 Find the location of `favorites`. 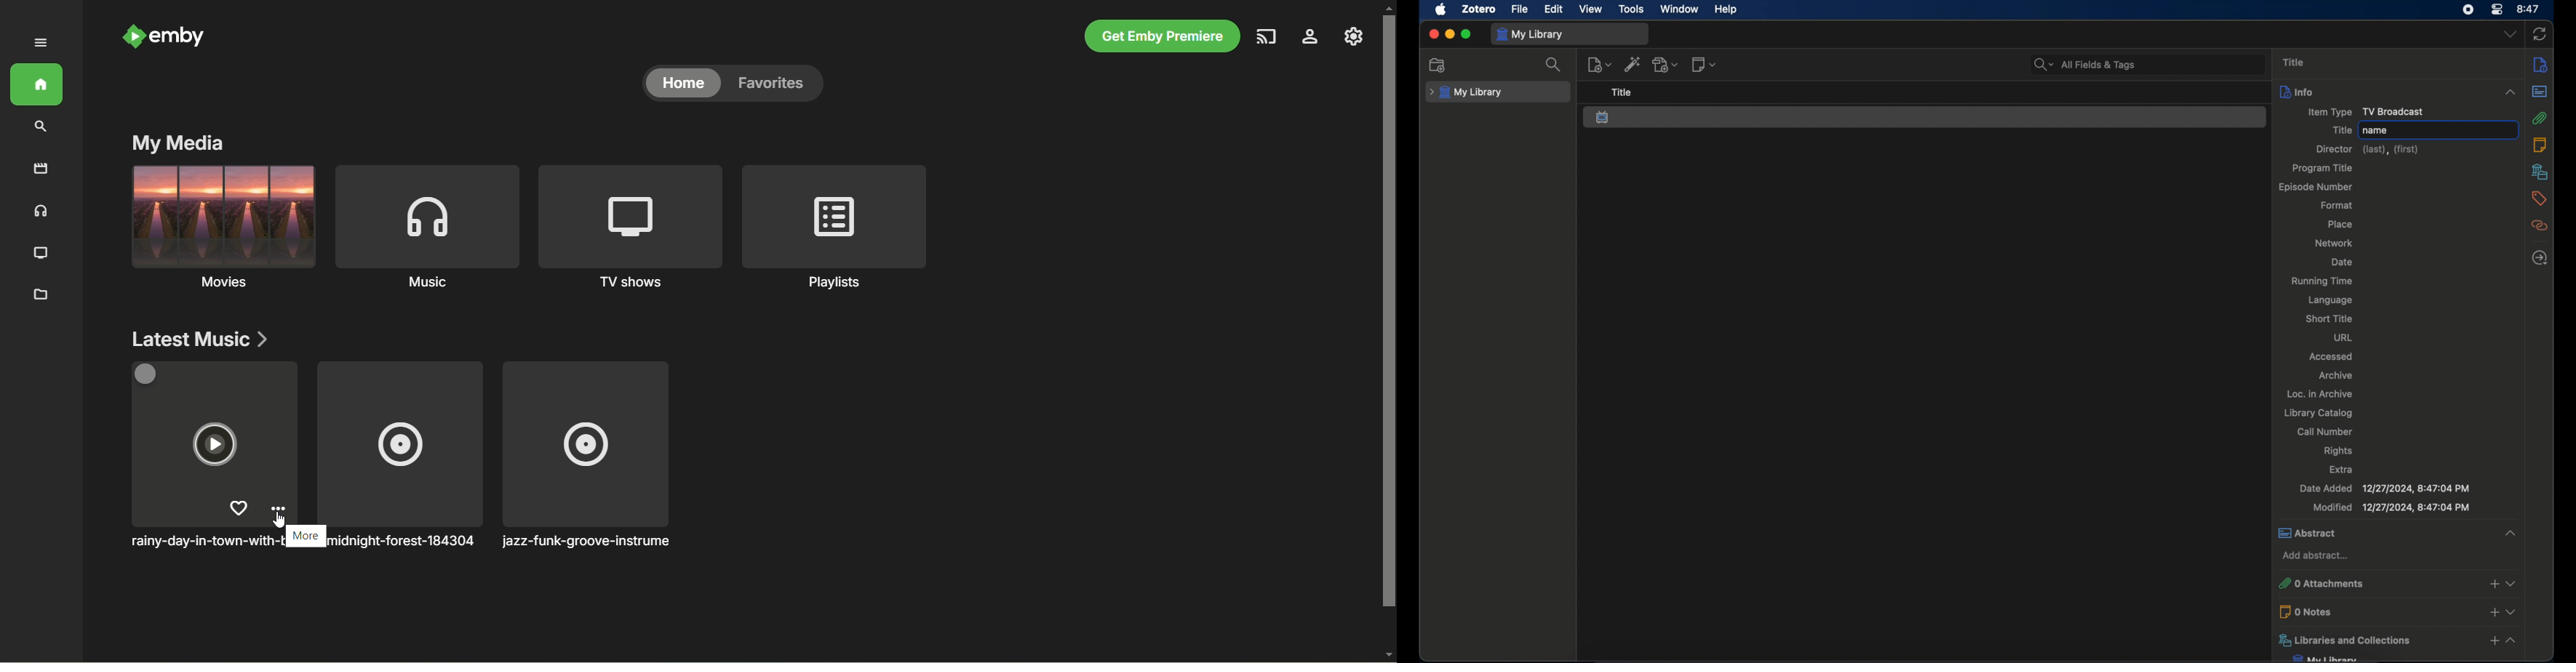

favorites is located at coordinates (778, 83).